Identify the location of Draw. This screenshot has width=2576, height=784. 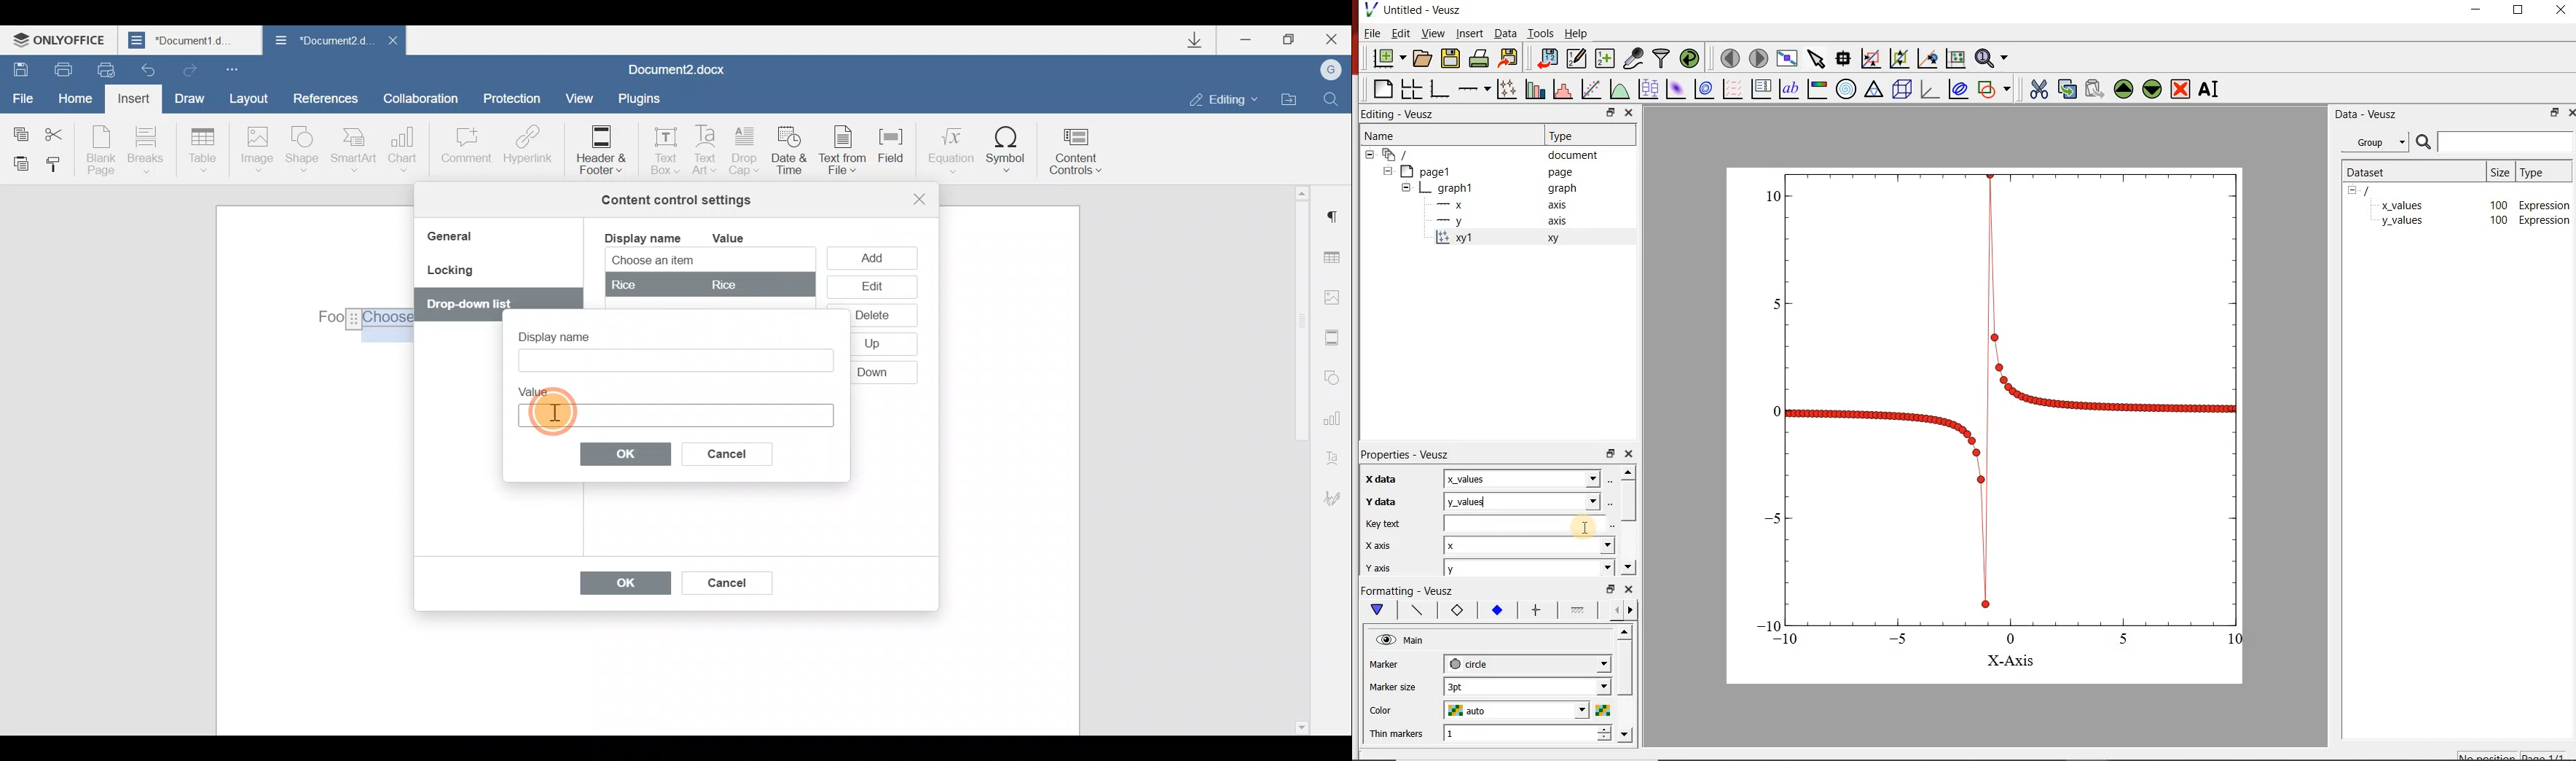
(187, 97).